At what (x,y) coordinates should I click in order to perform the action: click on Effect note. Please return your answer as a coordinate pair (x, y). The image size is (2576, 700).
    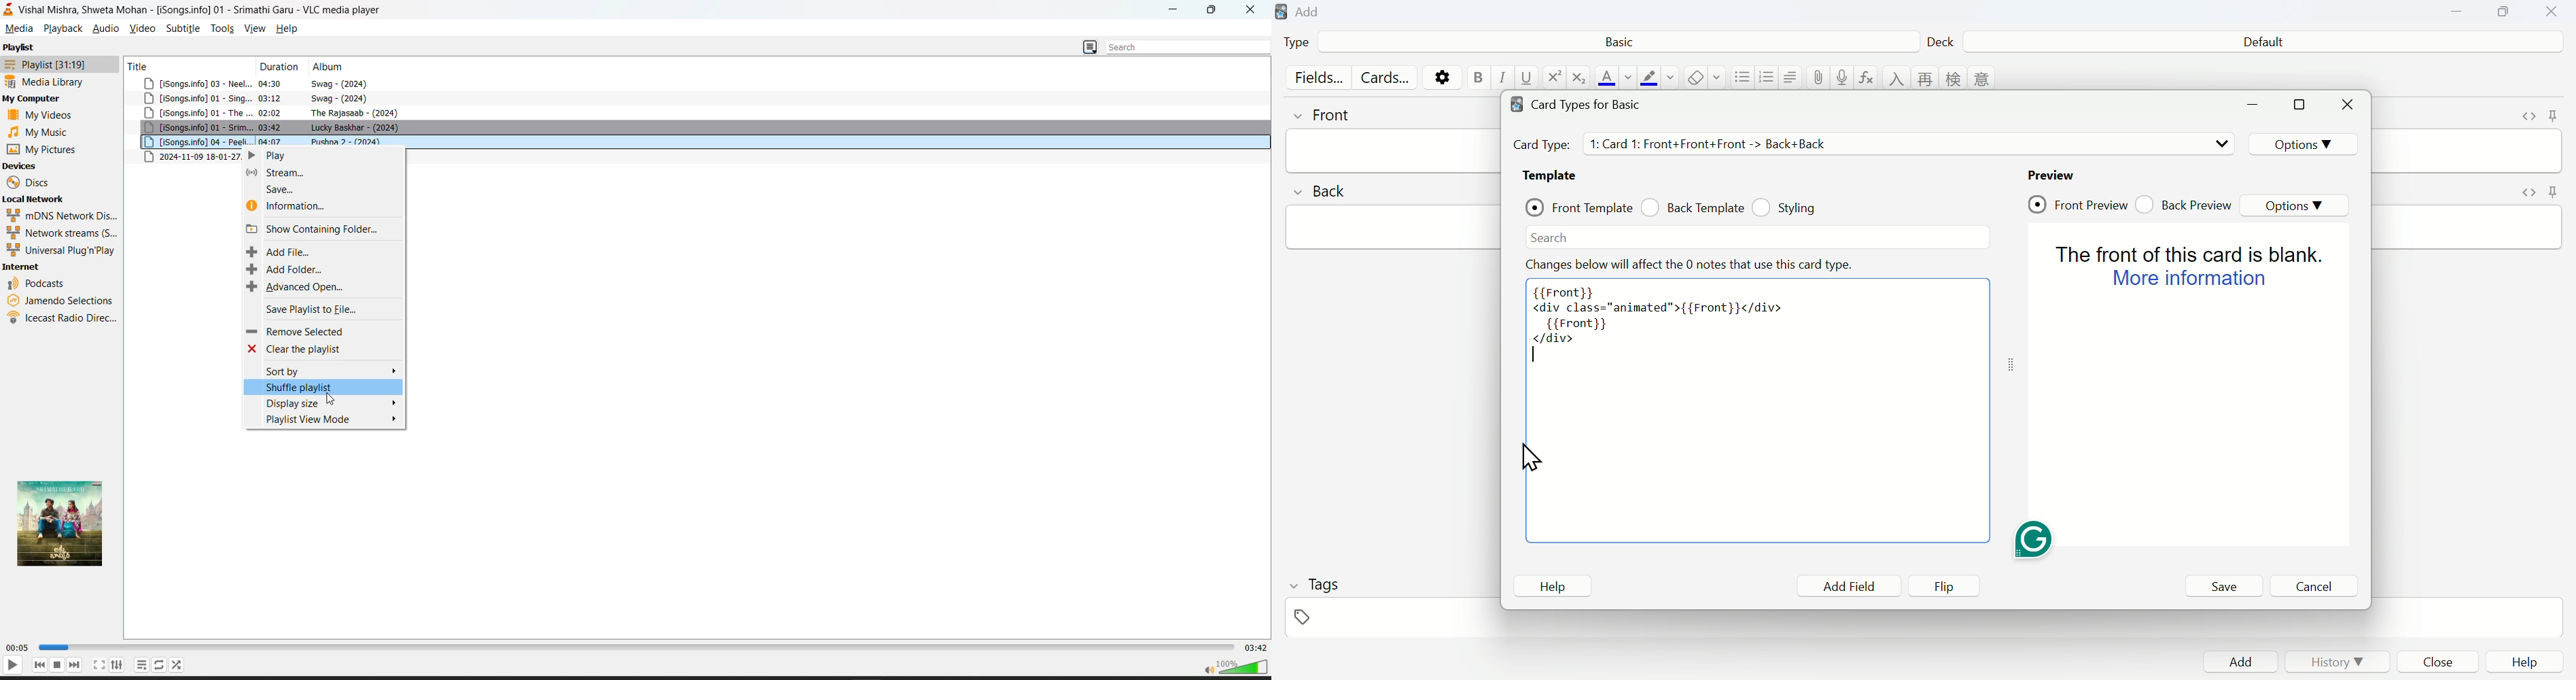
    Looking at the image, I should click on (1691, 263).